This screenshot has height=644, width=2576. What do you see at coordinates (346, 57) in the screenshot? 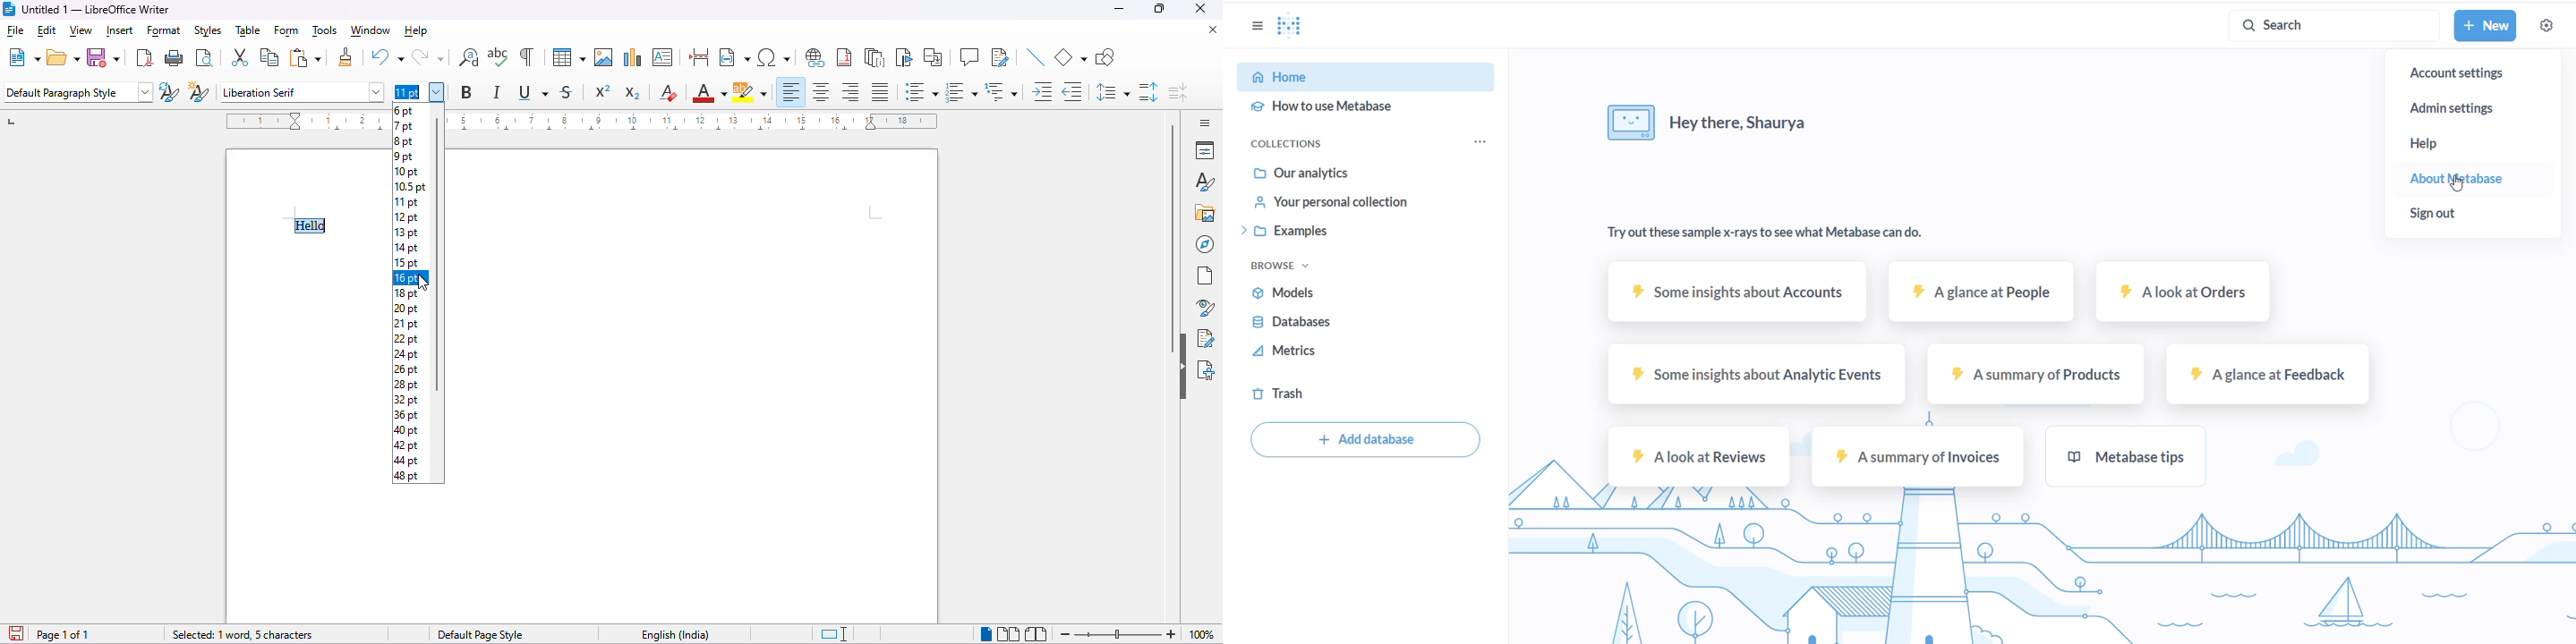
I see `clone formatting` at bounding box center [346, 57].